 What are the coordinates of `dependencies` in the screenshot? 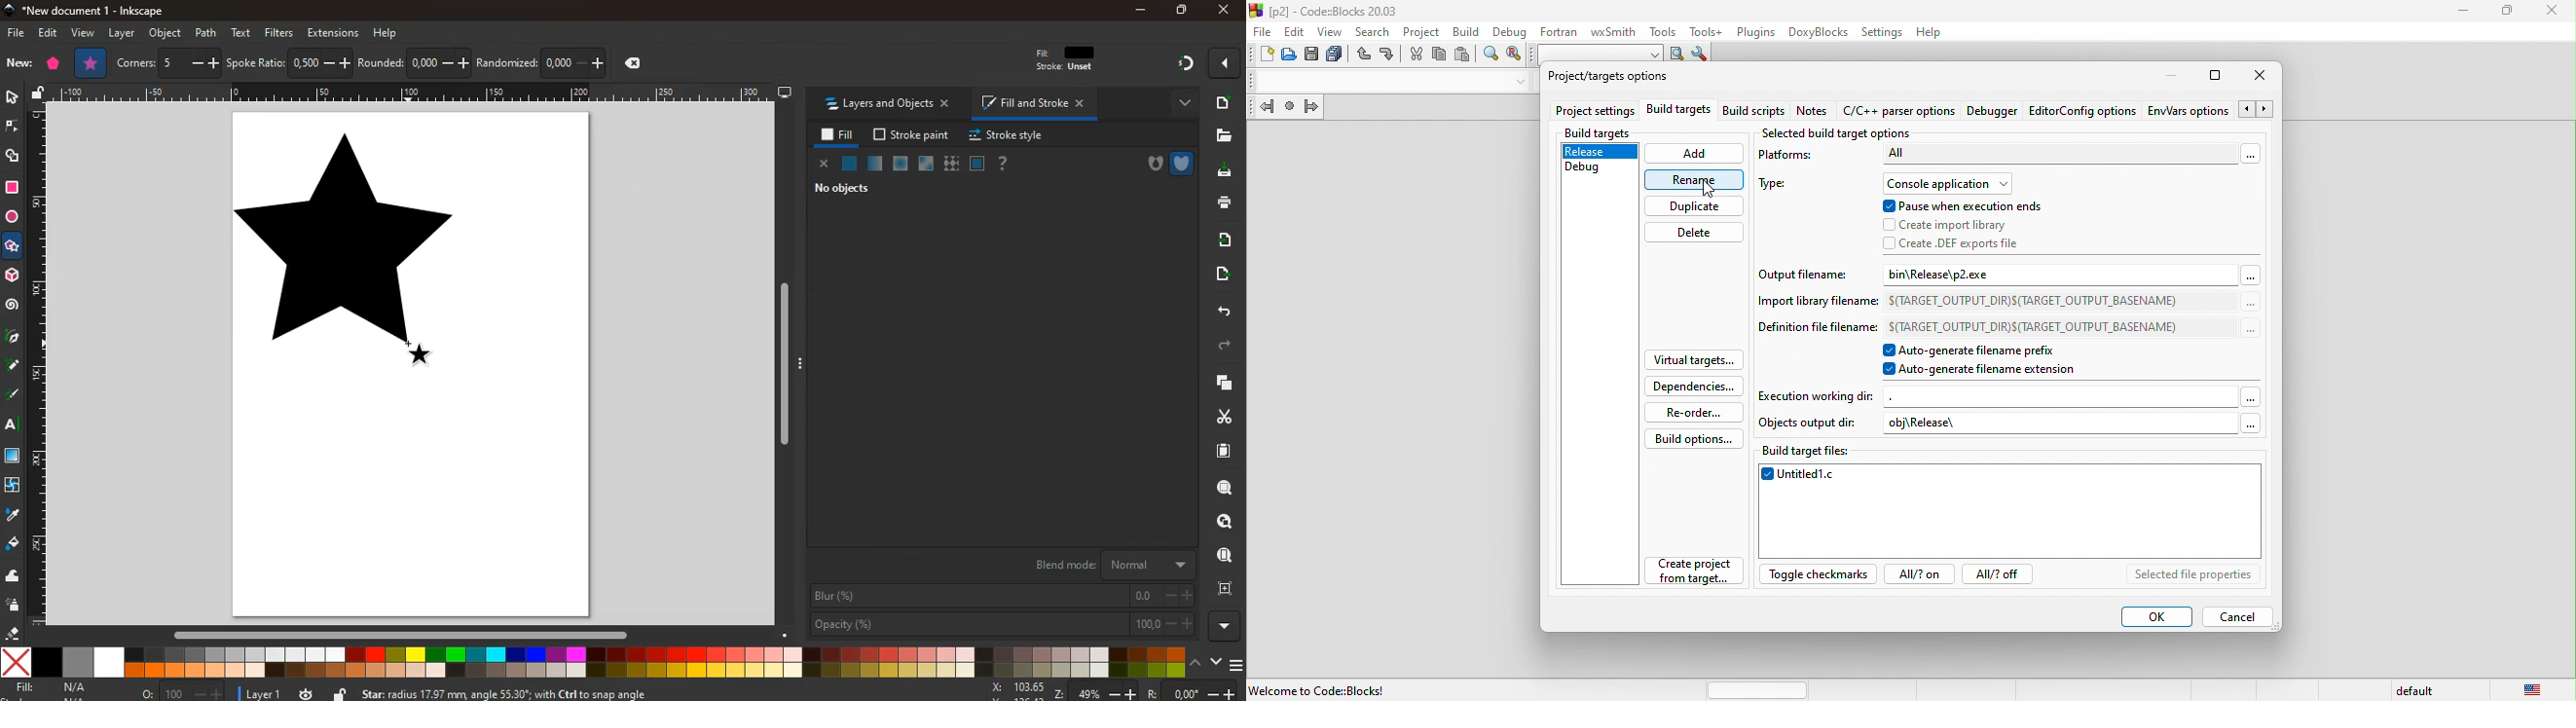 It's located at (1693, 386).